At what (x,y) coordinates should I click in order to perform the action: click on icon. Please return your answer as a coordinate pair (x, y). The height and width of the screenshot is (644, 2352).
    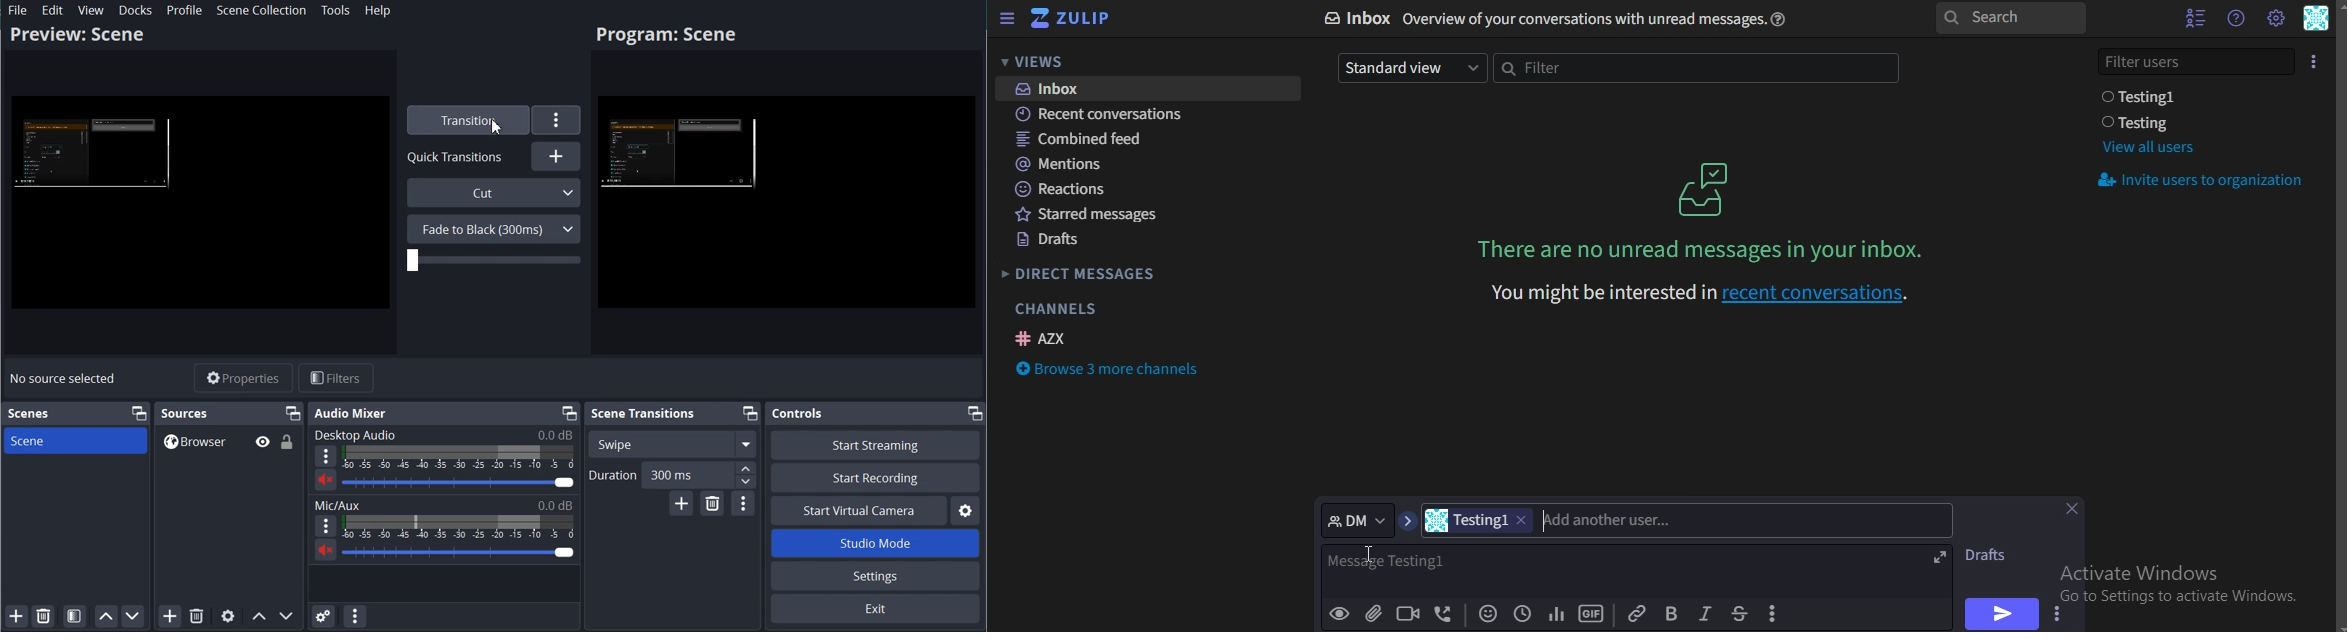
    Looking at the image, I should click on (1706, 188).